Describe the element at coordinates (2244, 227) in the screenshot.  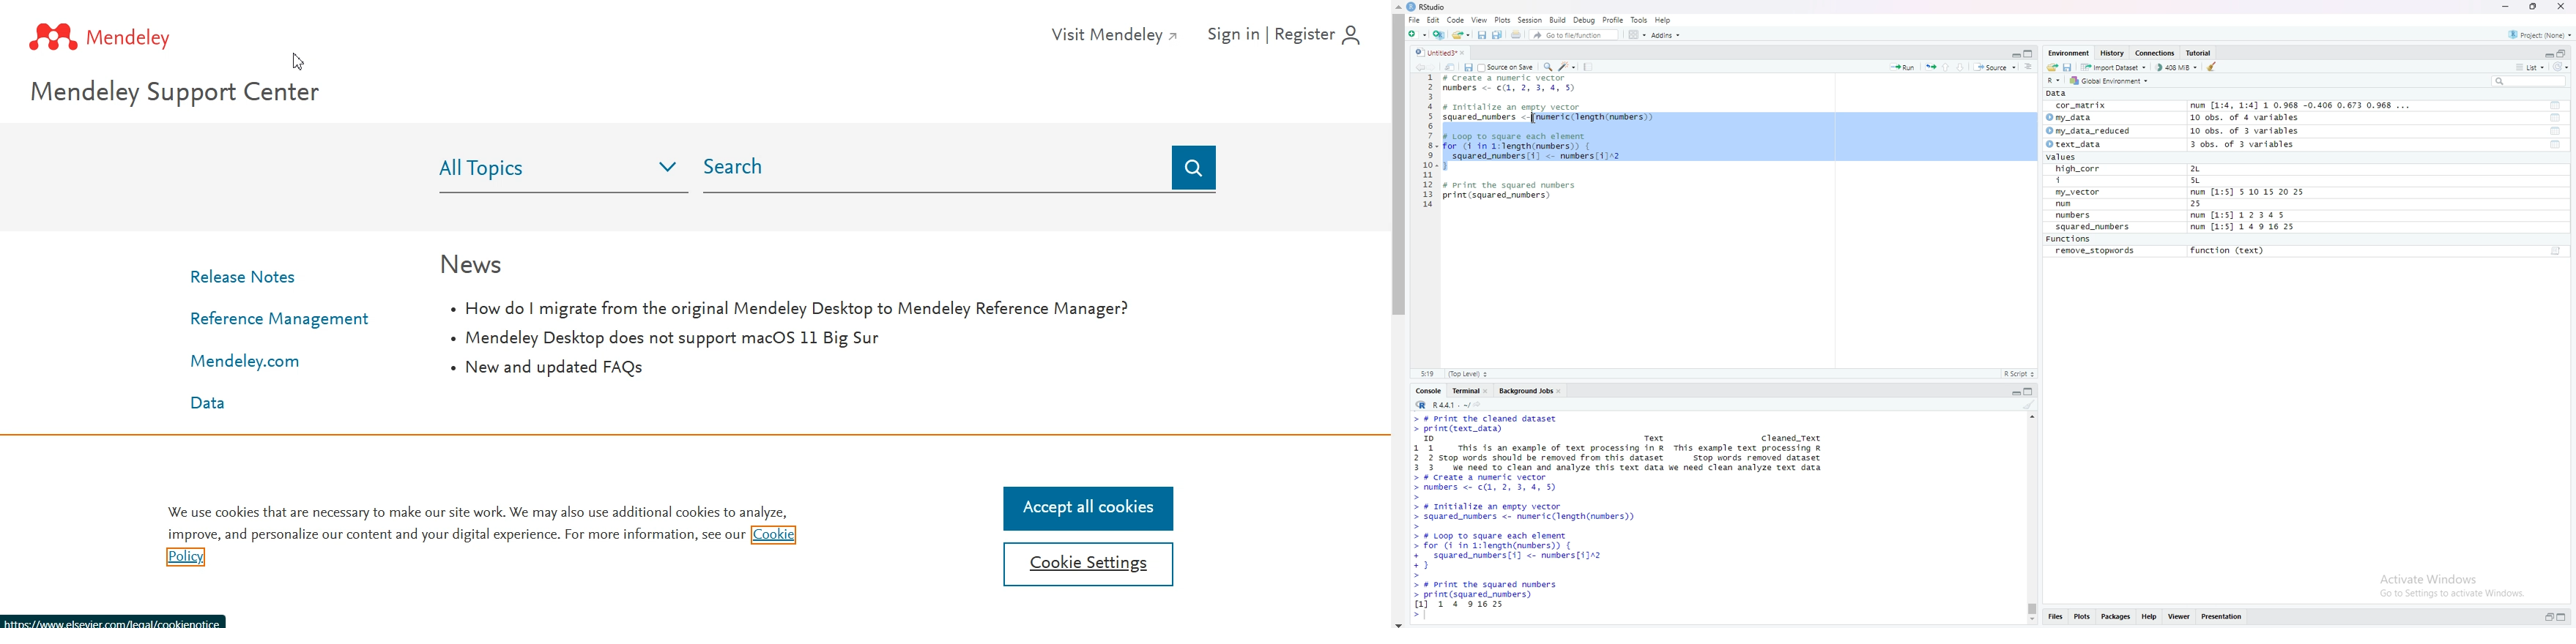
I see `num [1:5] 1 4 9 16 25` at that location.